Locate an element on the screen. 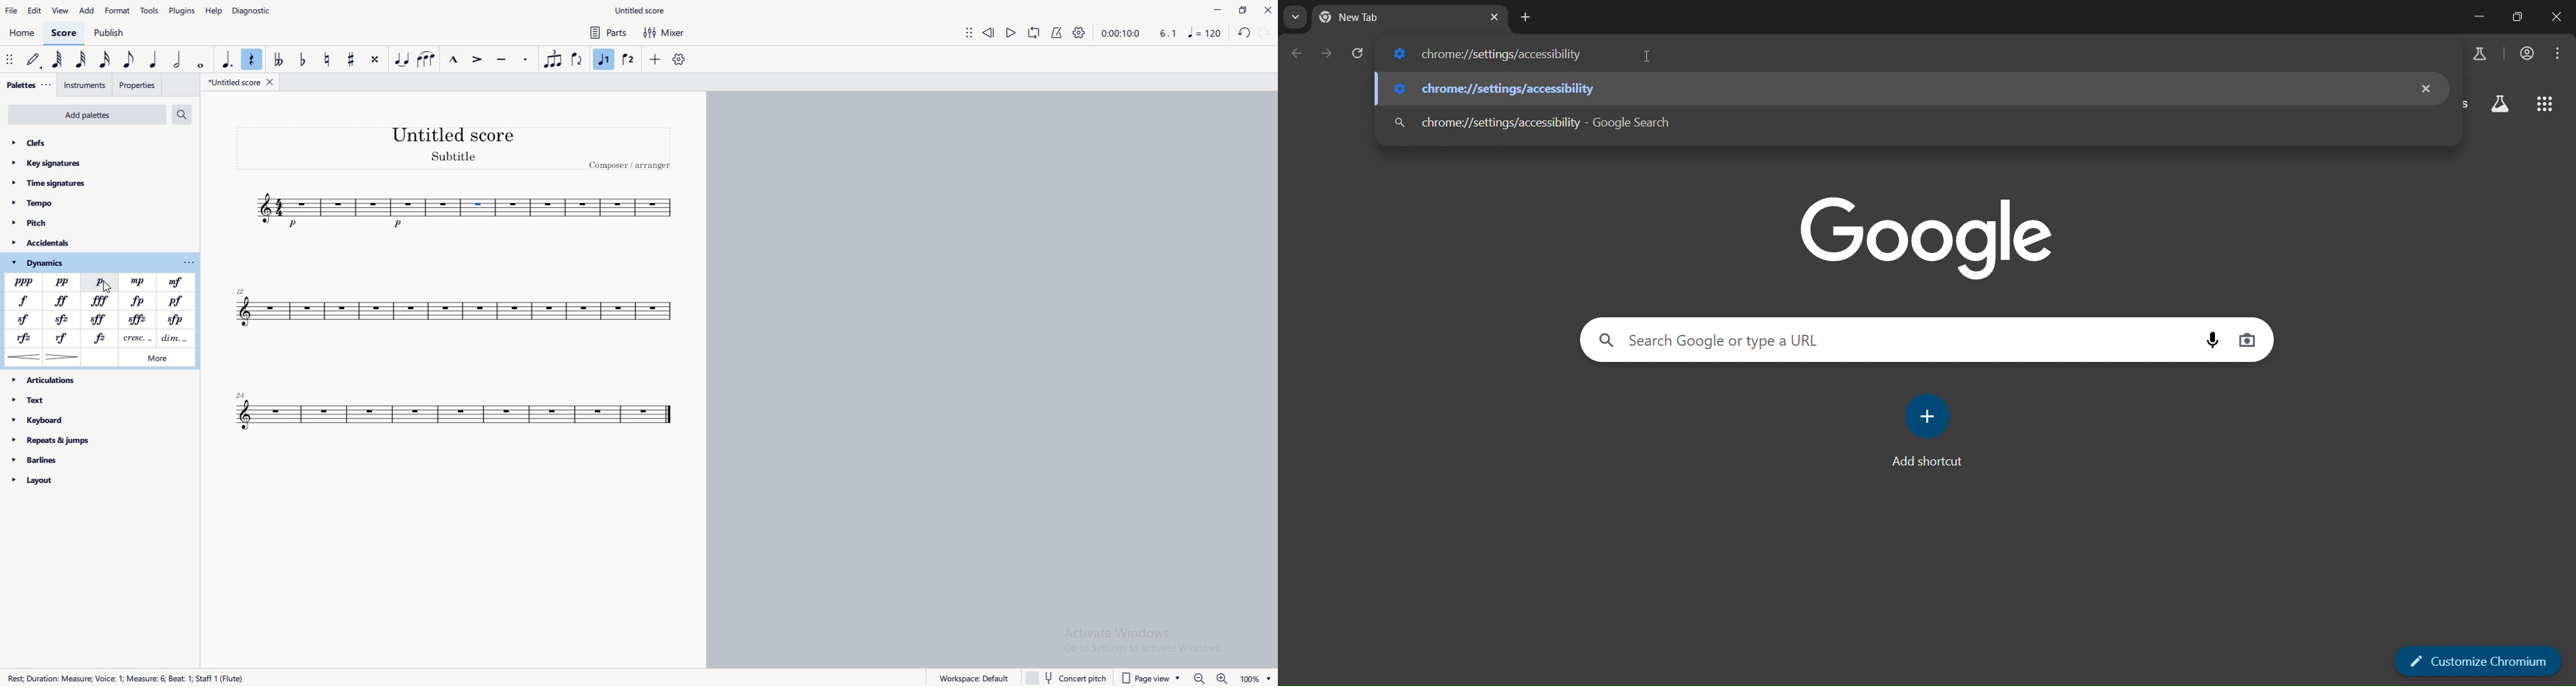  pianoforte is located at coordinates (177, 300).